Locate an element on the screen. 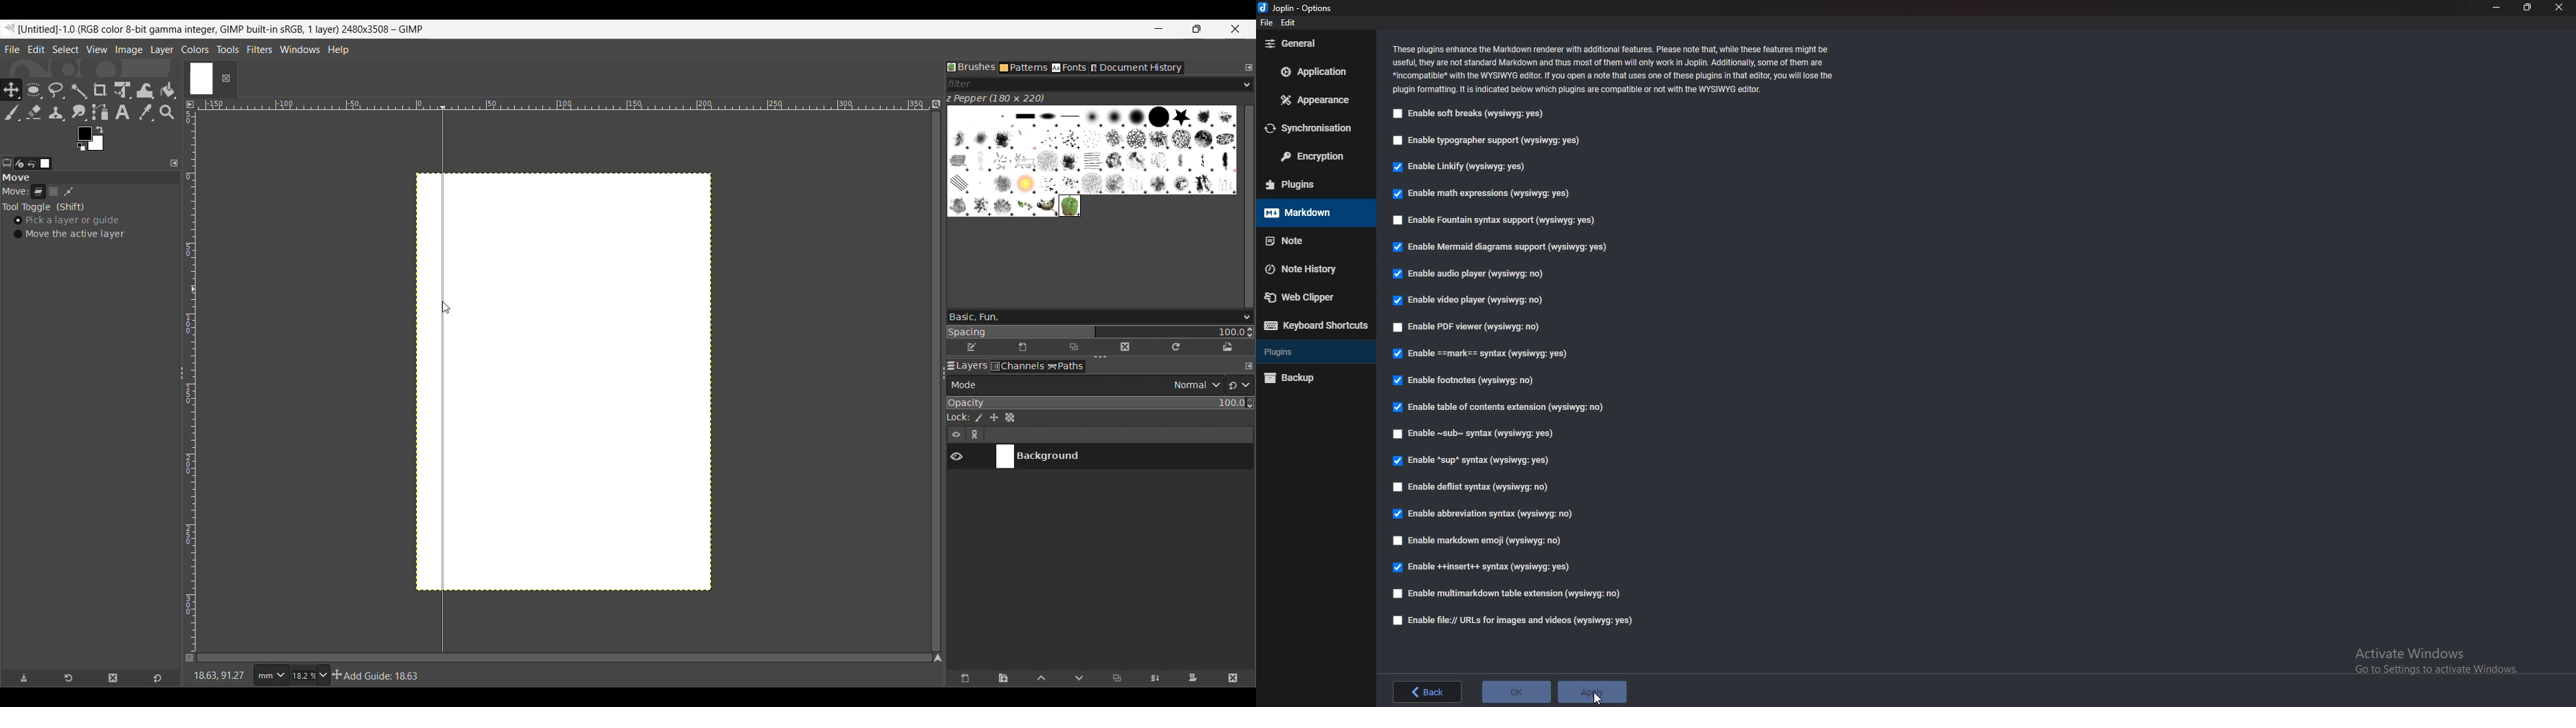  Ruler measurement is located at coordinates (270, 676).